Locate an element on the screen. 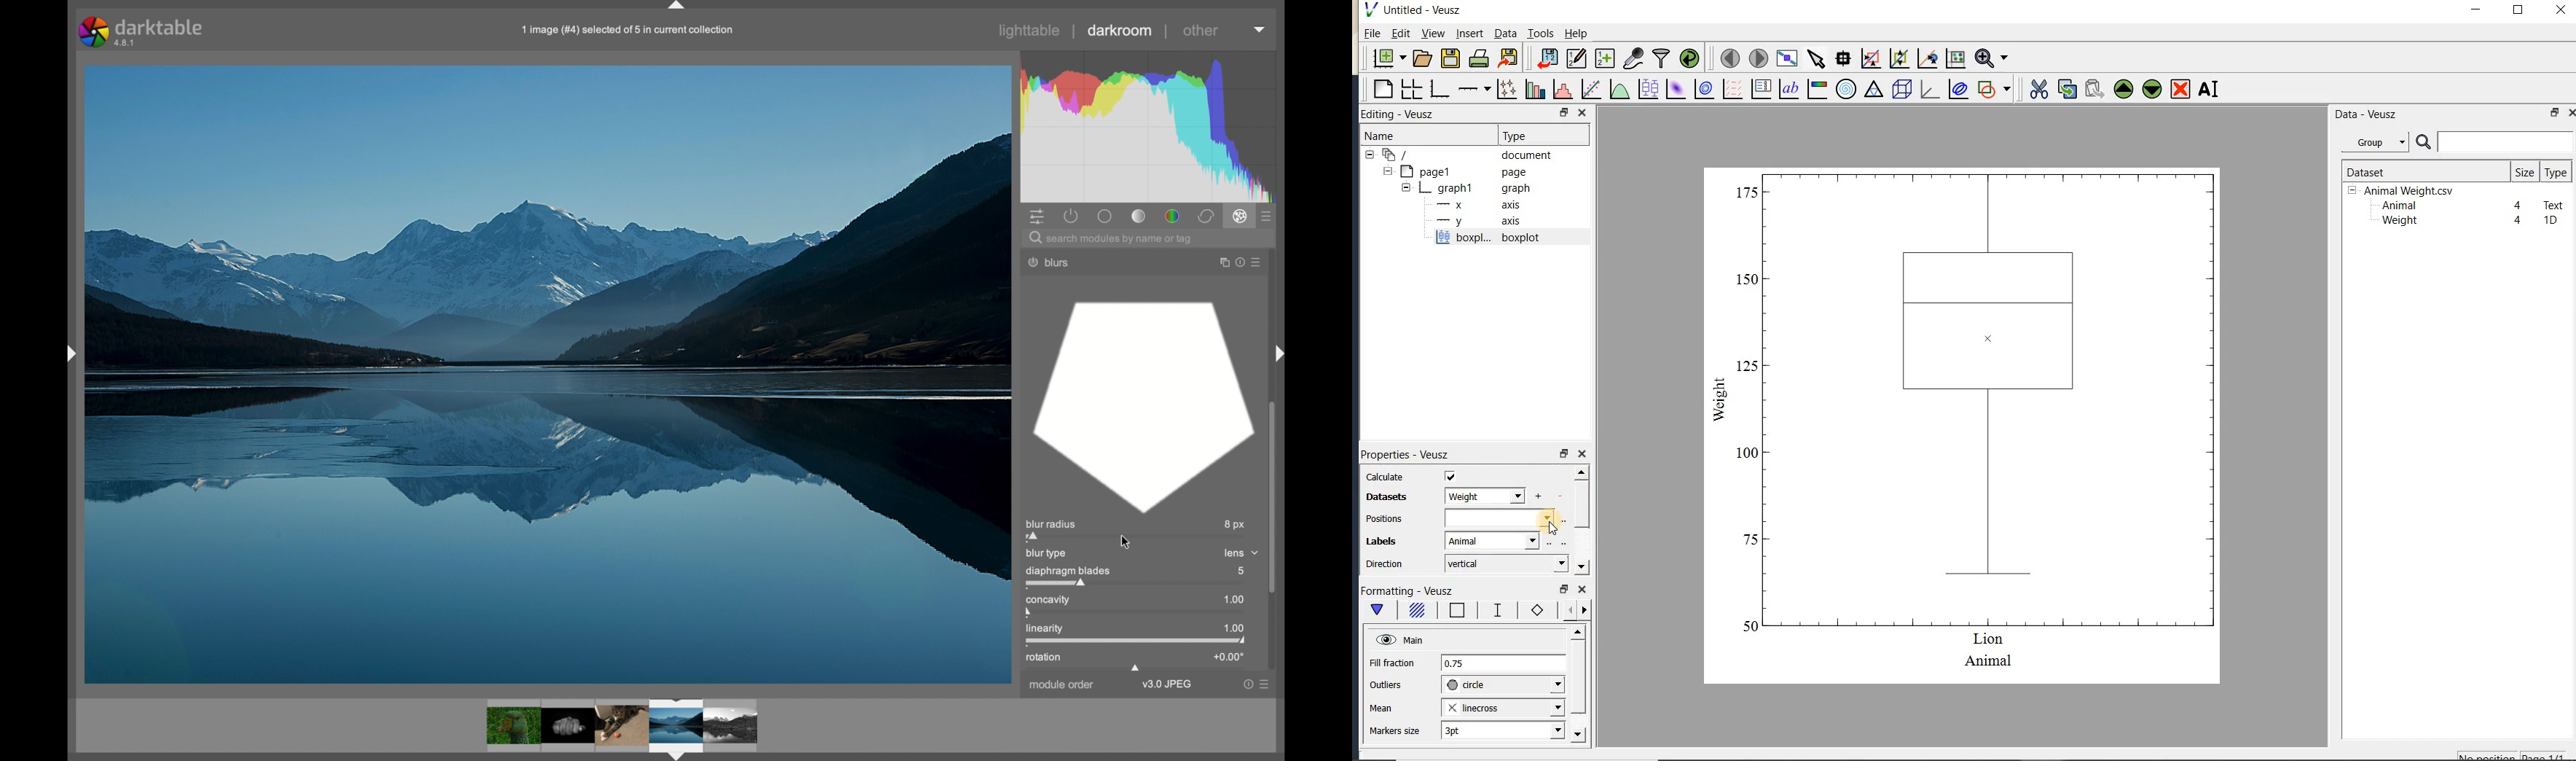 The height and width of the screenshot is (784, 2576). polar graph is located at coordinates (1845, 89).